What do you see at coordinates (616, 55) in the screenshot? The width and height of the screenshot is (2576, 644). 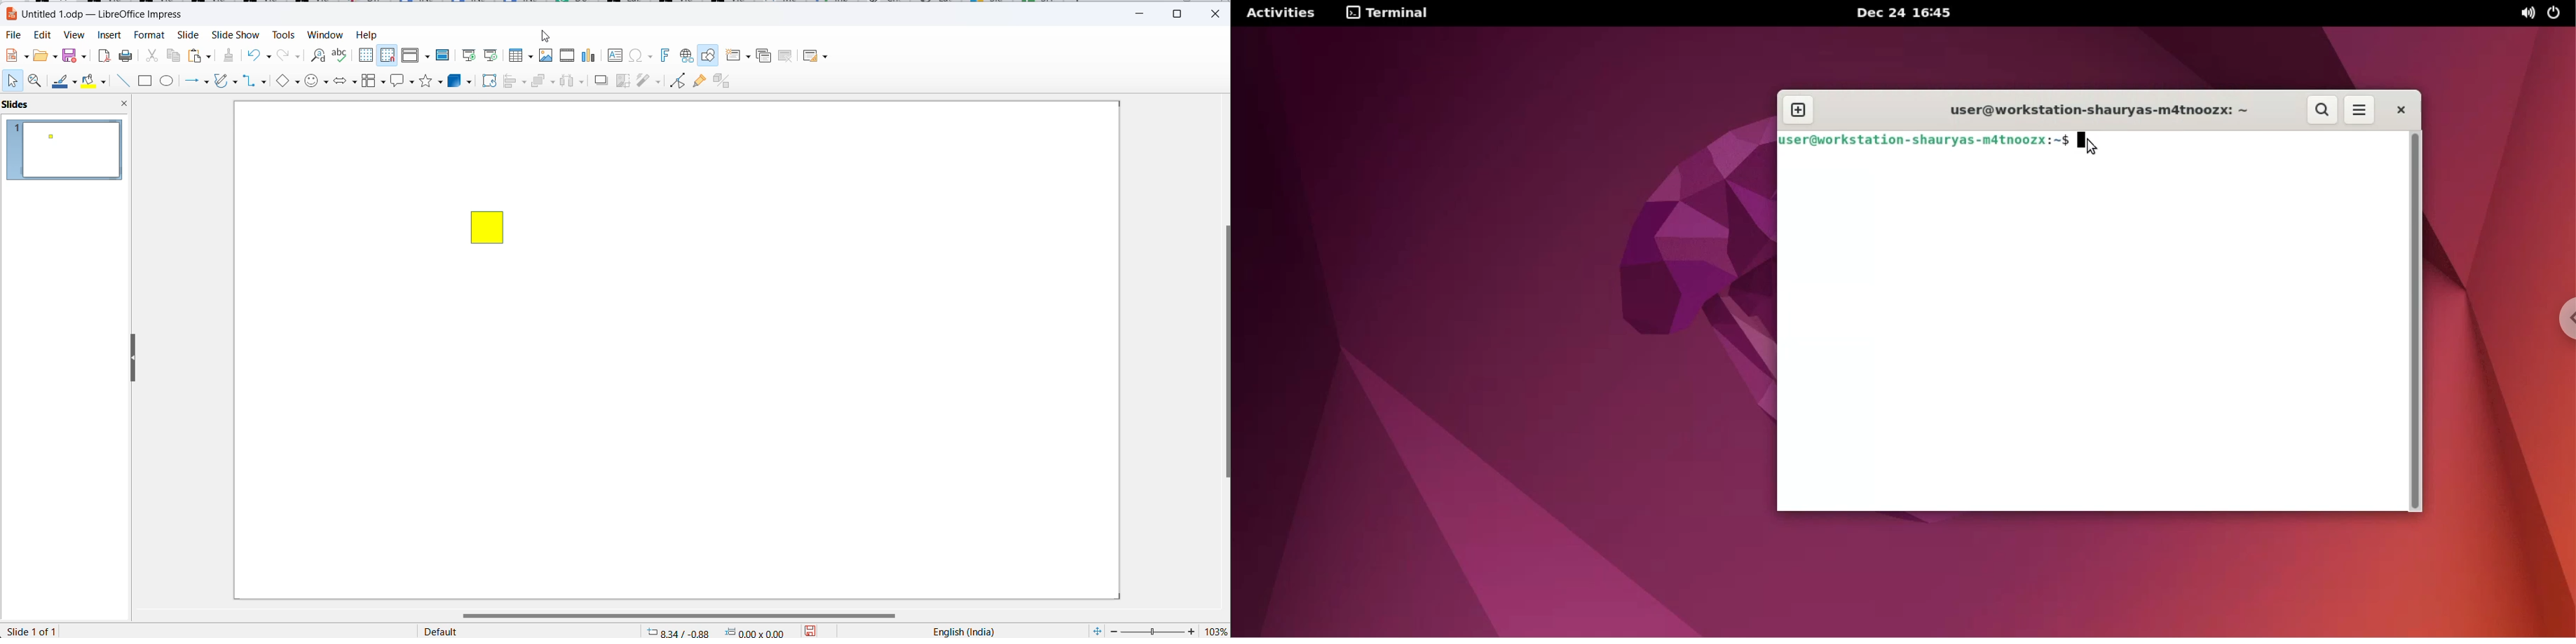 I see `Insert text` at bounding box center [616, 55].